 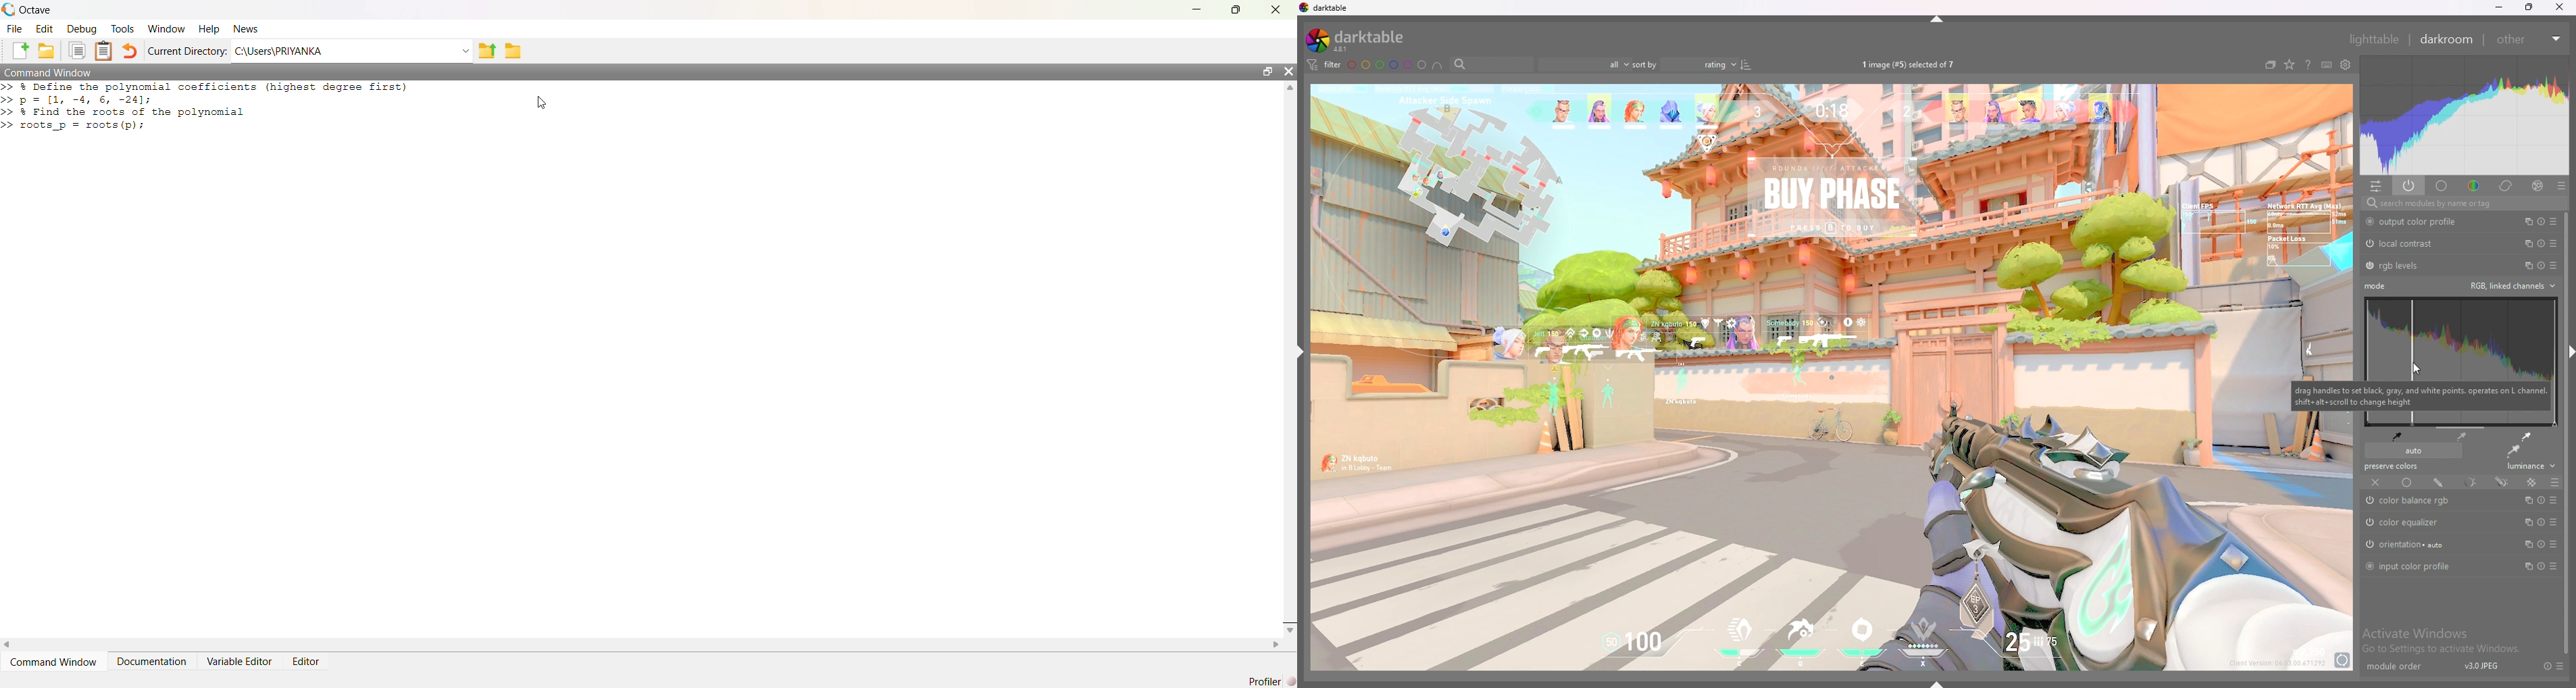 What do you see at coordinates (308, 662) in the screenshot?
I see `Editor` at bounding box center [308, 662].